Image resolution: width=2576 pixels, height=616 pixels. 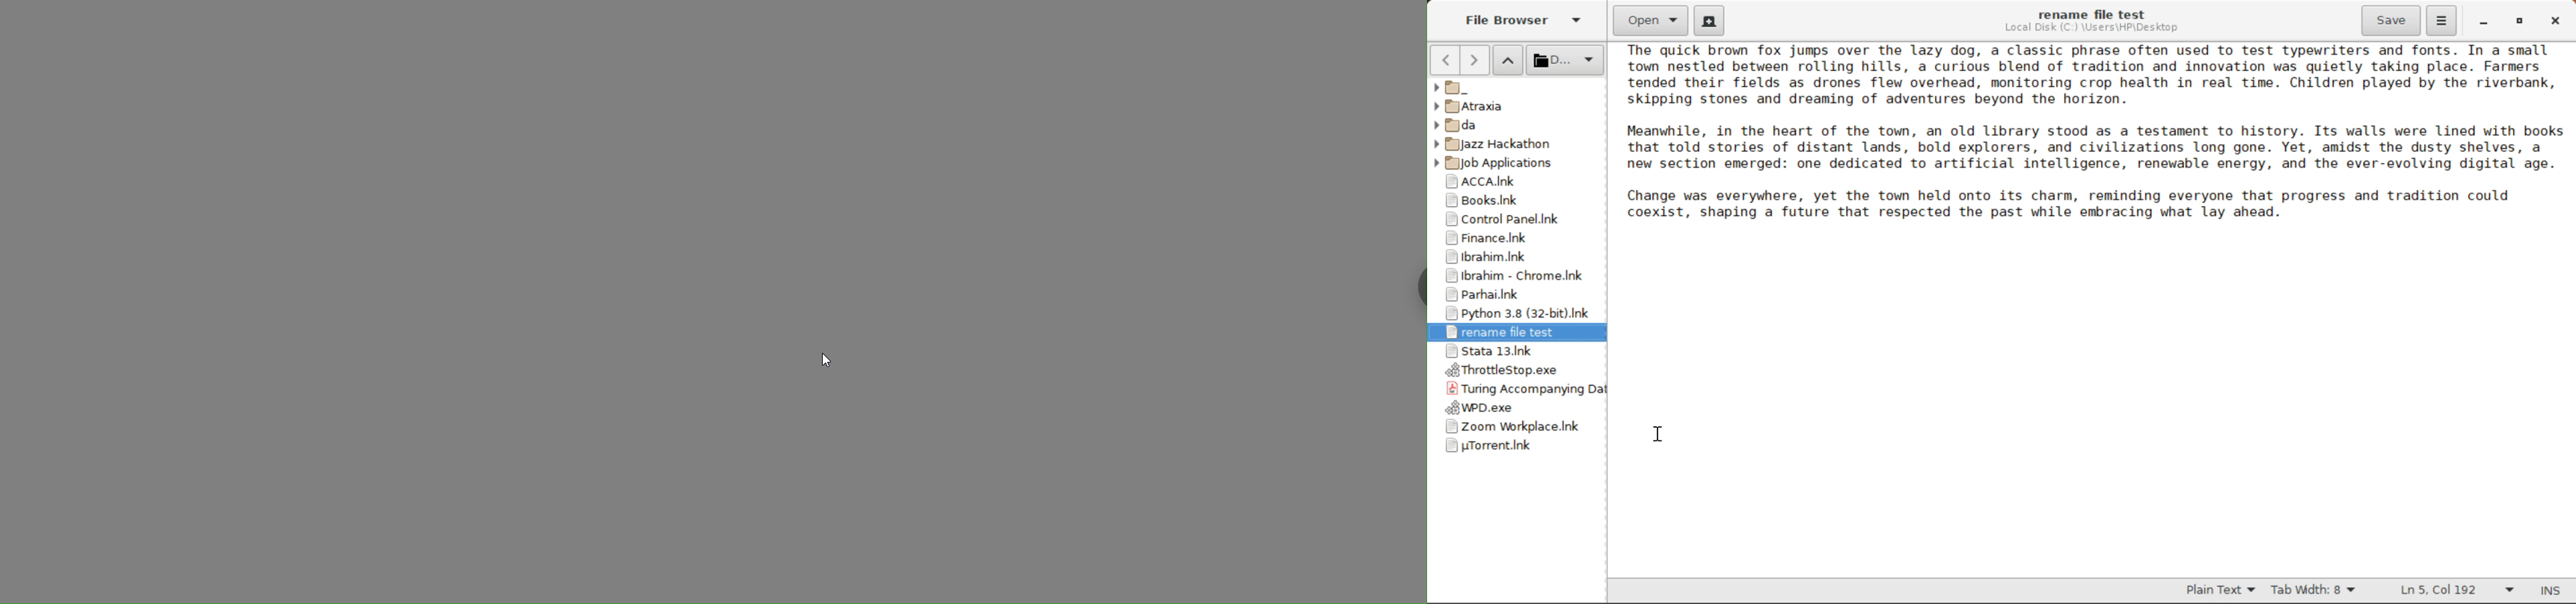 I want to click on Create New Document, so click(x=1708, y=20).